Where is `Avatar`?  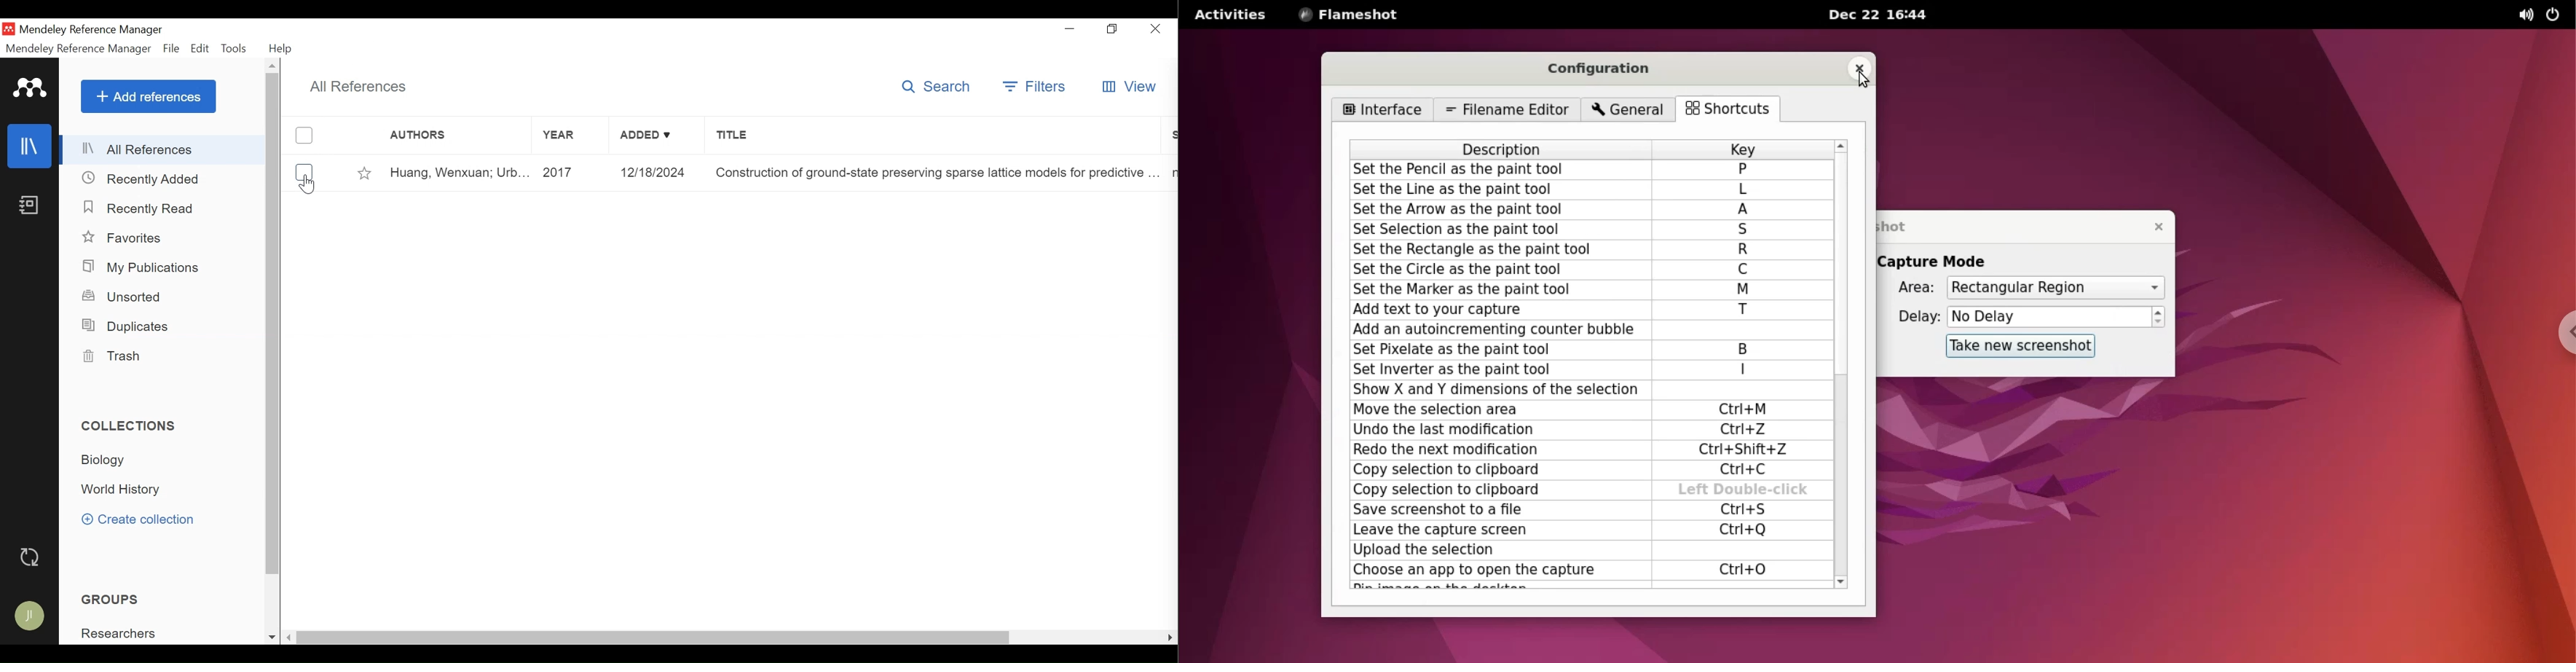
Avatar is located at coordinates (31, 615).